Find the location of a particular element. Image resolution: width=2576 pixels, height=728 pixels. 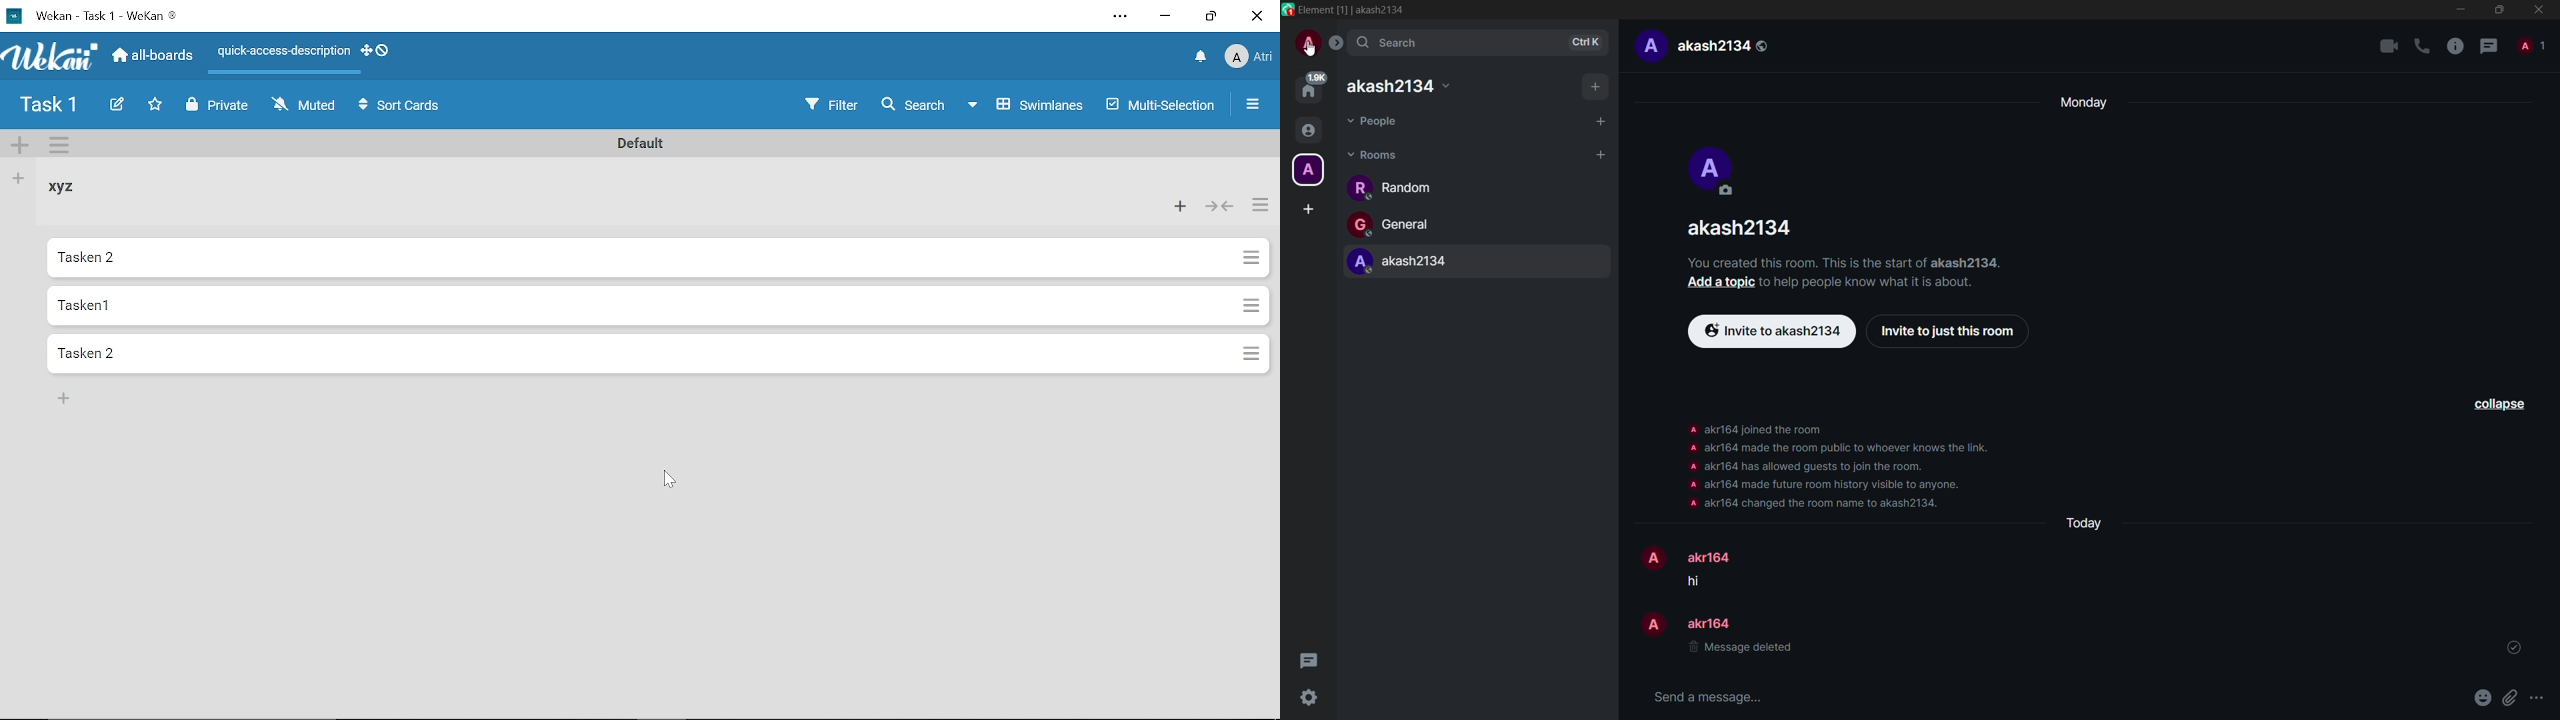

Settings and more is located at coordinates (1116, 17).